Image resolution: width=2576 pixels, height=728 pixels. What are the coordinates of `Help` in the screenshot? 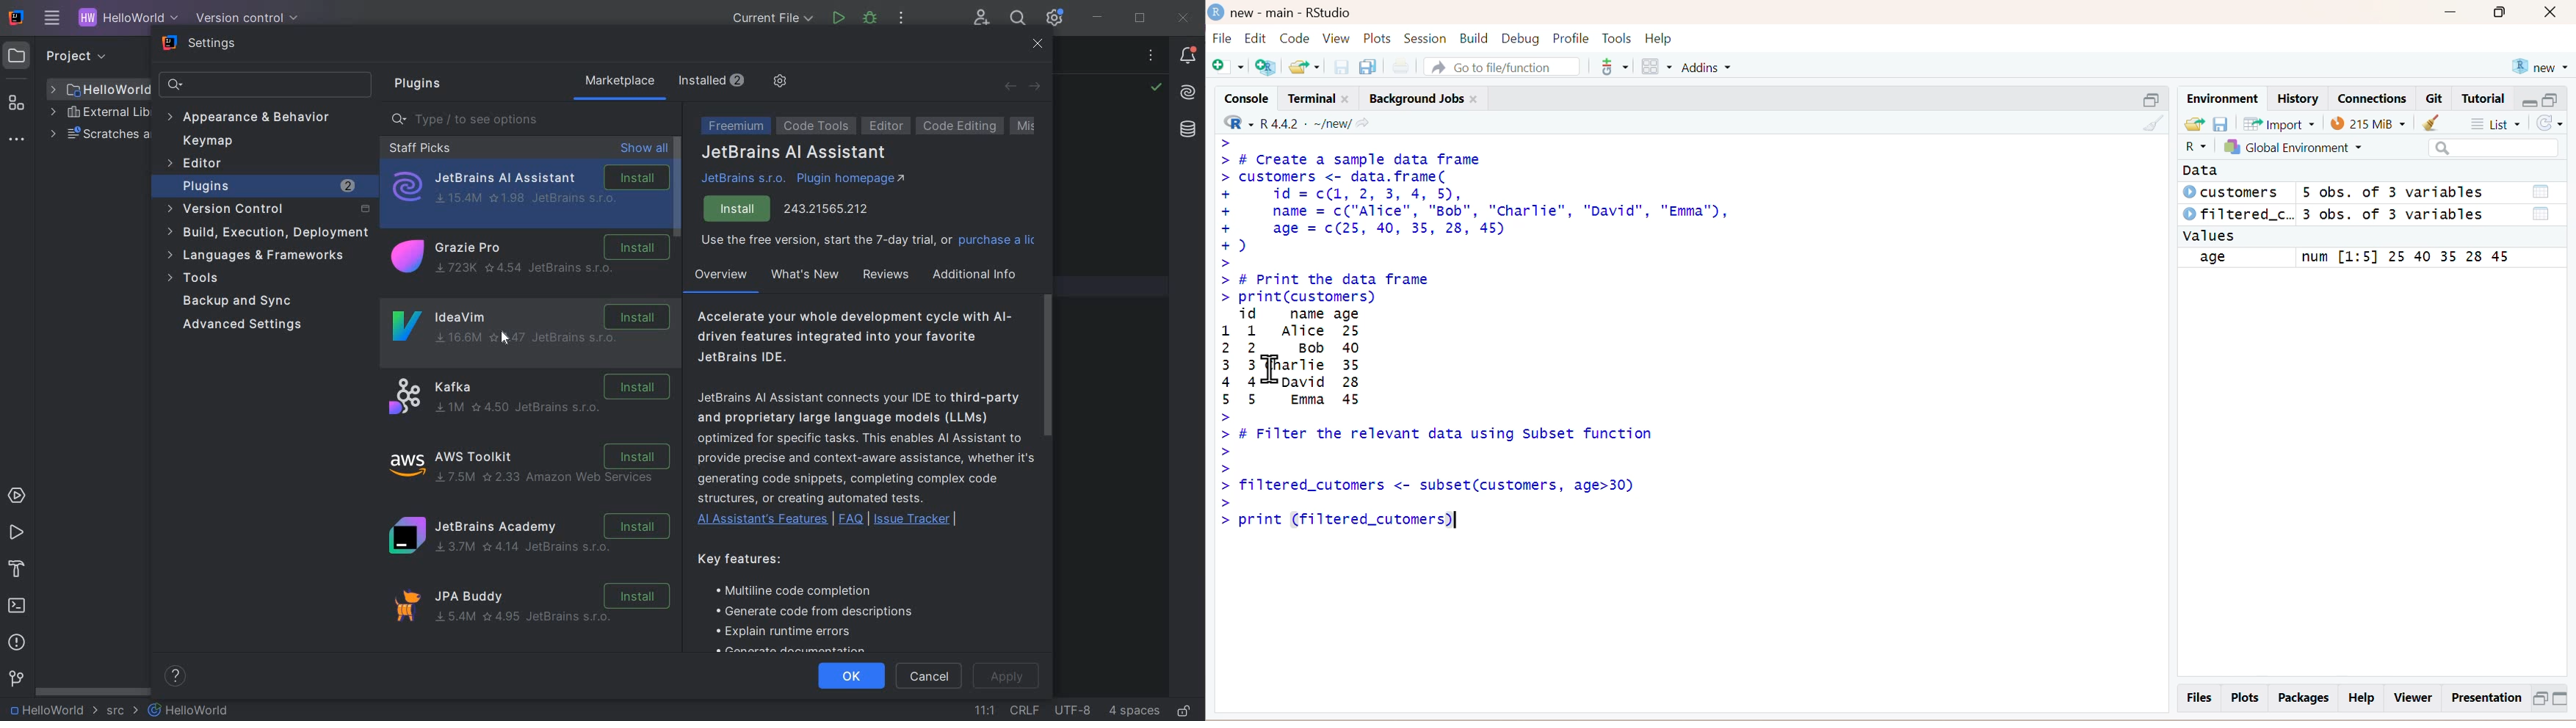 It's located at (1671, 38).